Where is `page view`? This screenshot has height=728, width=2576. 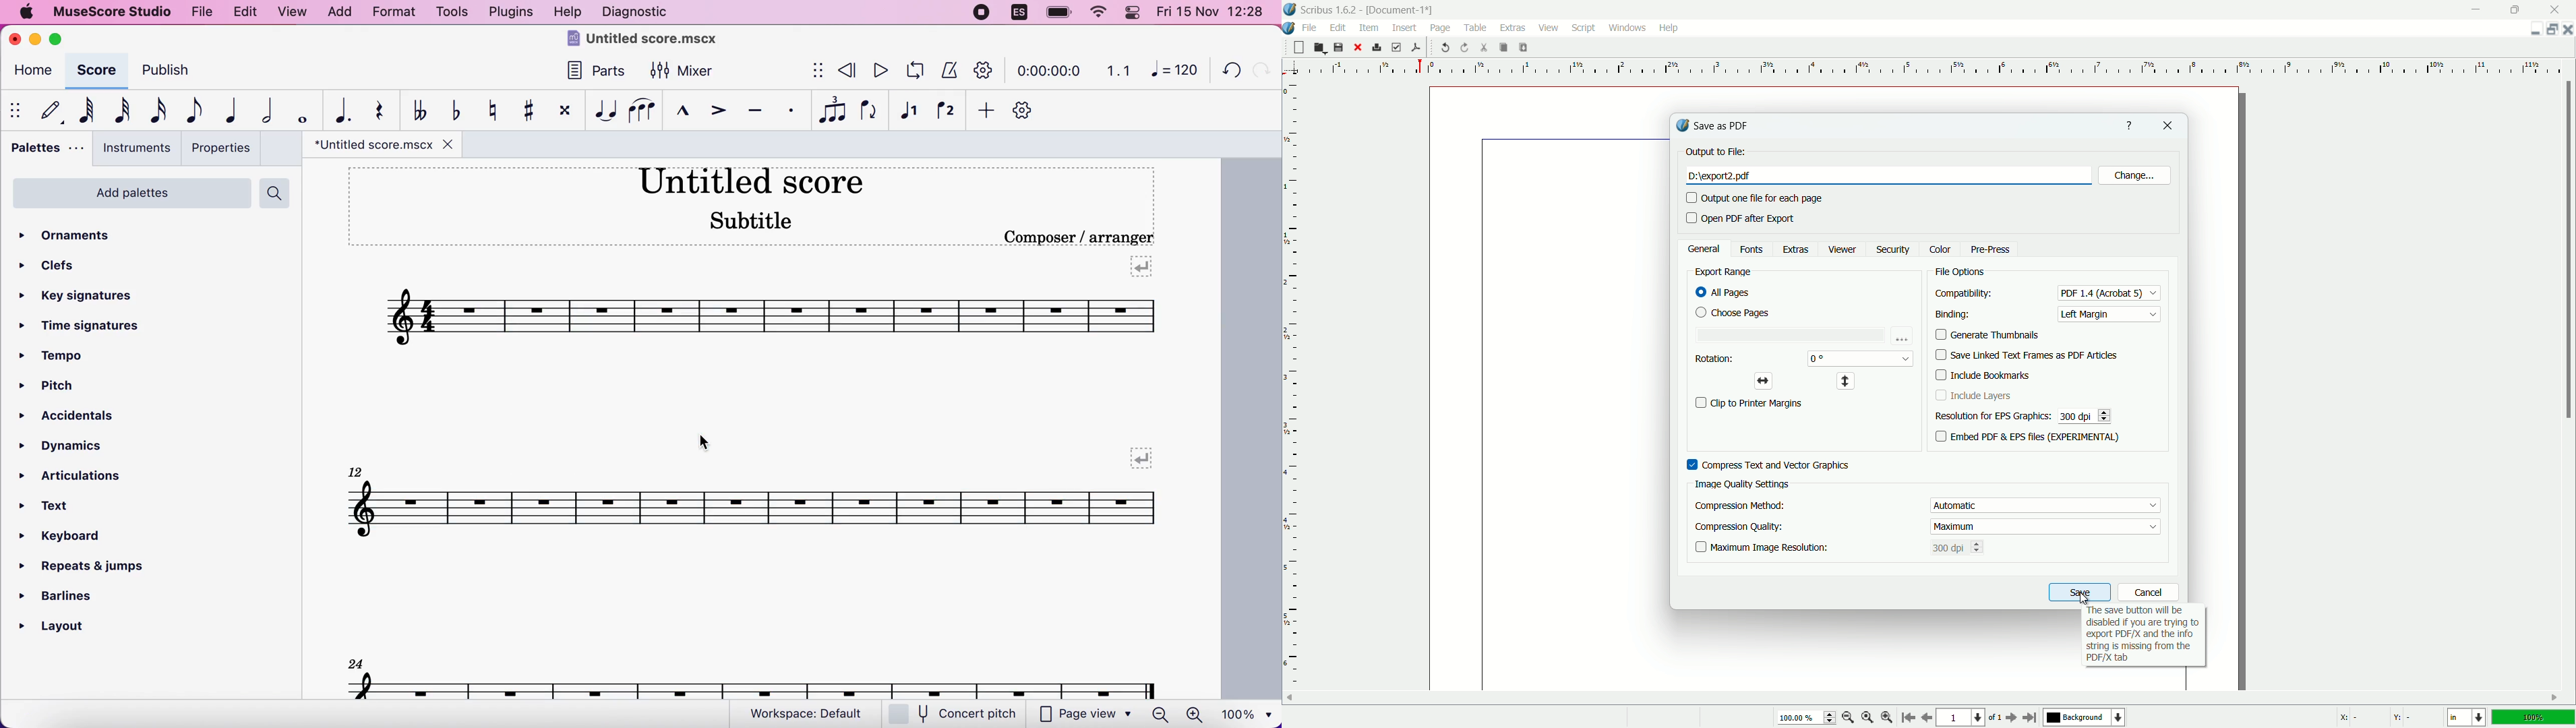 page view is located at coordinates (1086, 714).